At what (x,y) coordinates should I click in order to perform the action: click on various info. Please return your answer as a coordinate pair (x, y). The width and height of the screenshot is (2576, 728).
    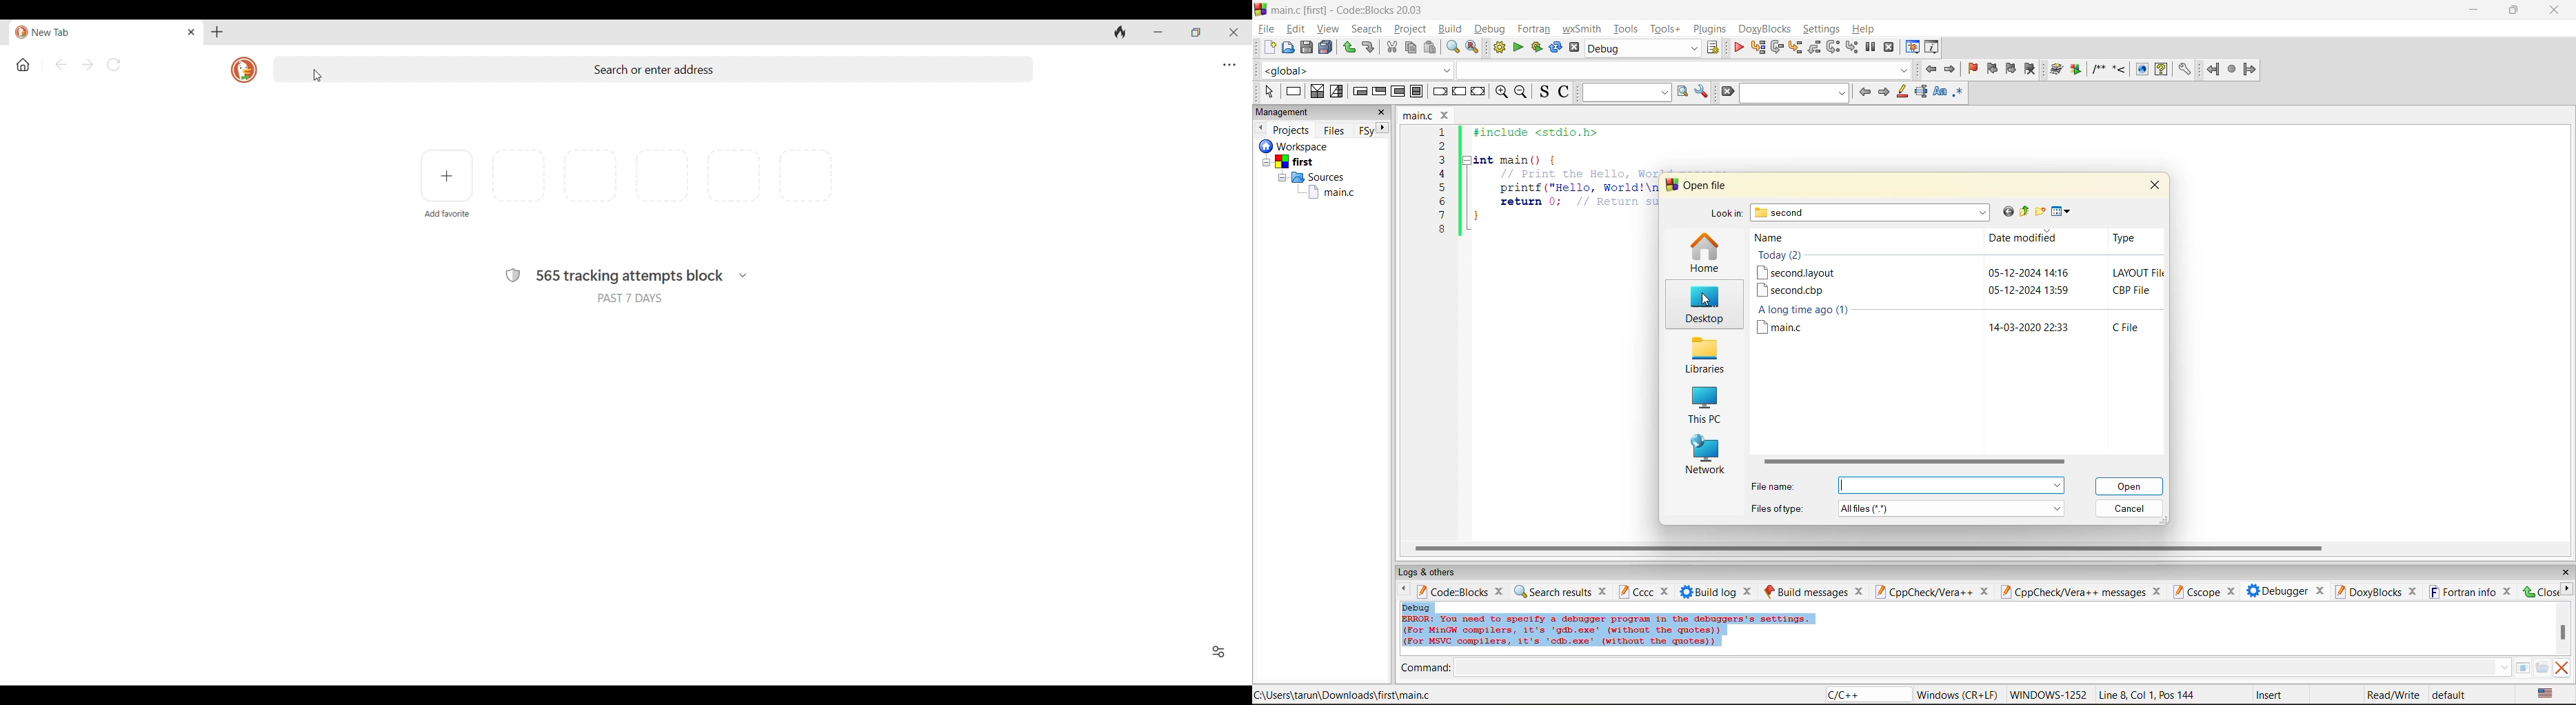
    Looking at the image, I should click on (1933, 48).